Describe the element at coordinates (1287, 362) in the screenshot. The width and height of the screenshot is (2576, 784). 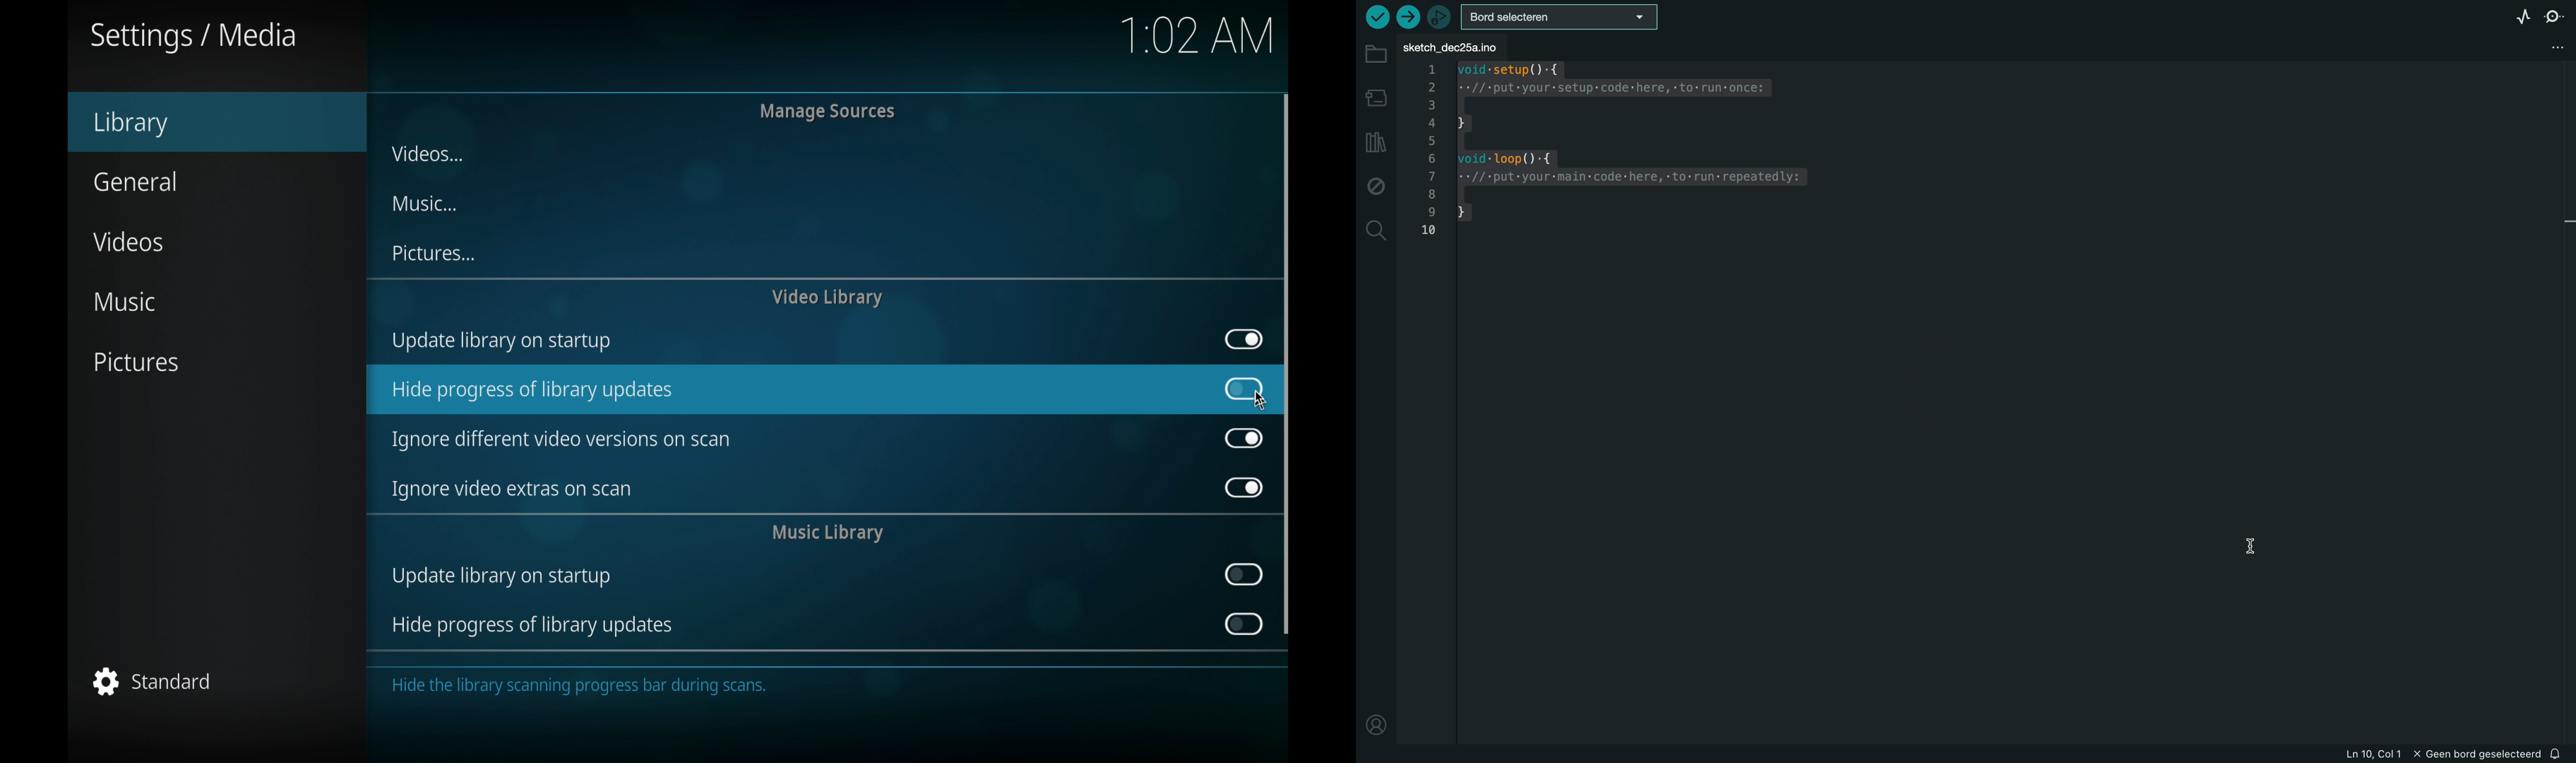
I see `scroll box` at that location.